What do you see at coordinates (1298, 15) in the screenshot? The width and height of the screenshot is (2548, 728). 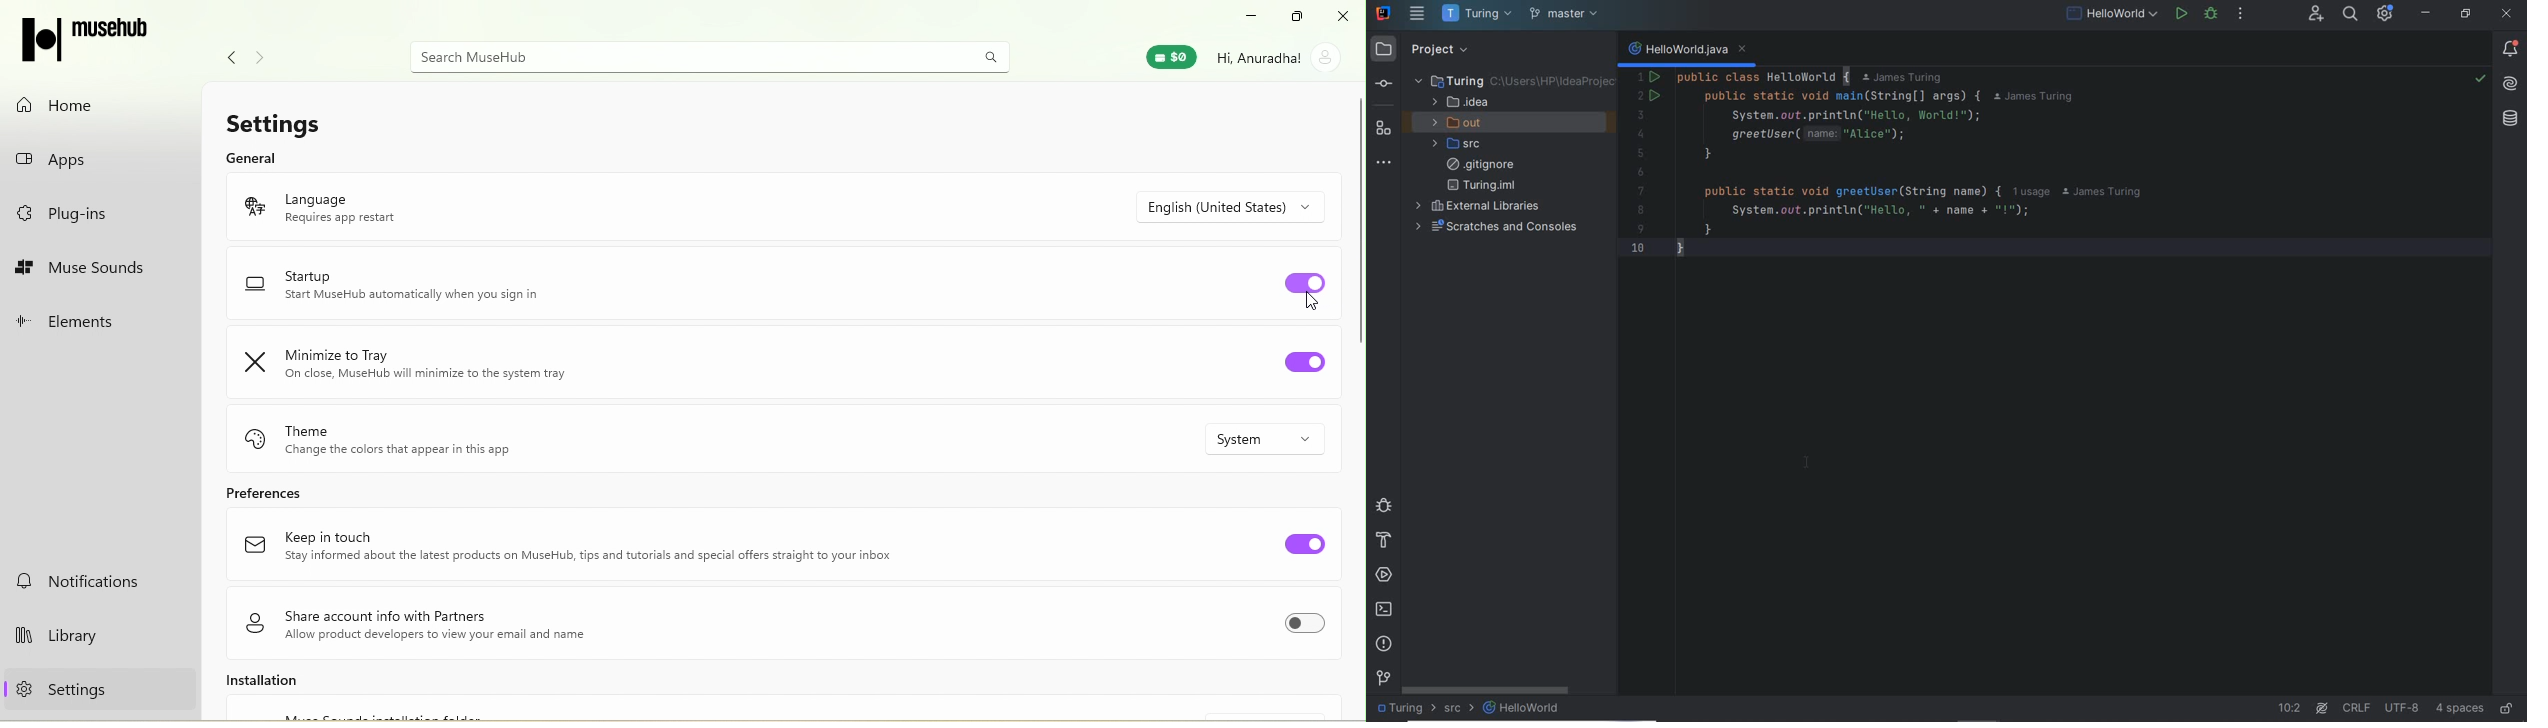 I see `maximize` at bounding box center [1298, 15].